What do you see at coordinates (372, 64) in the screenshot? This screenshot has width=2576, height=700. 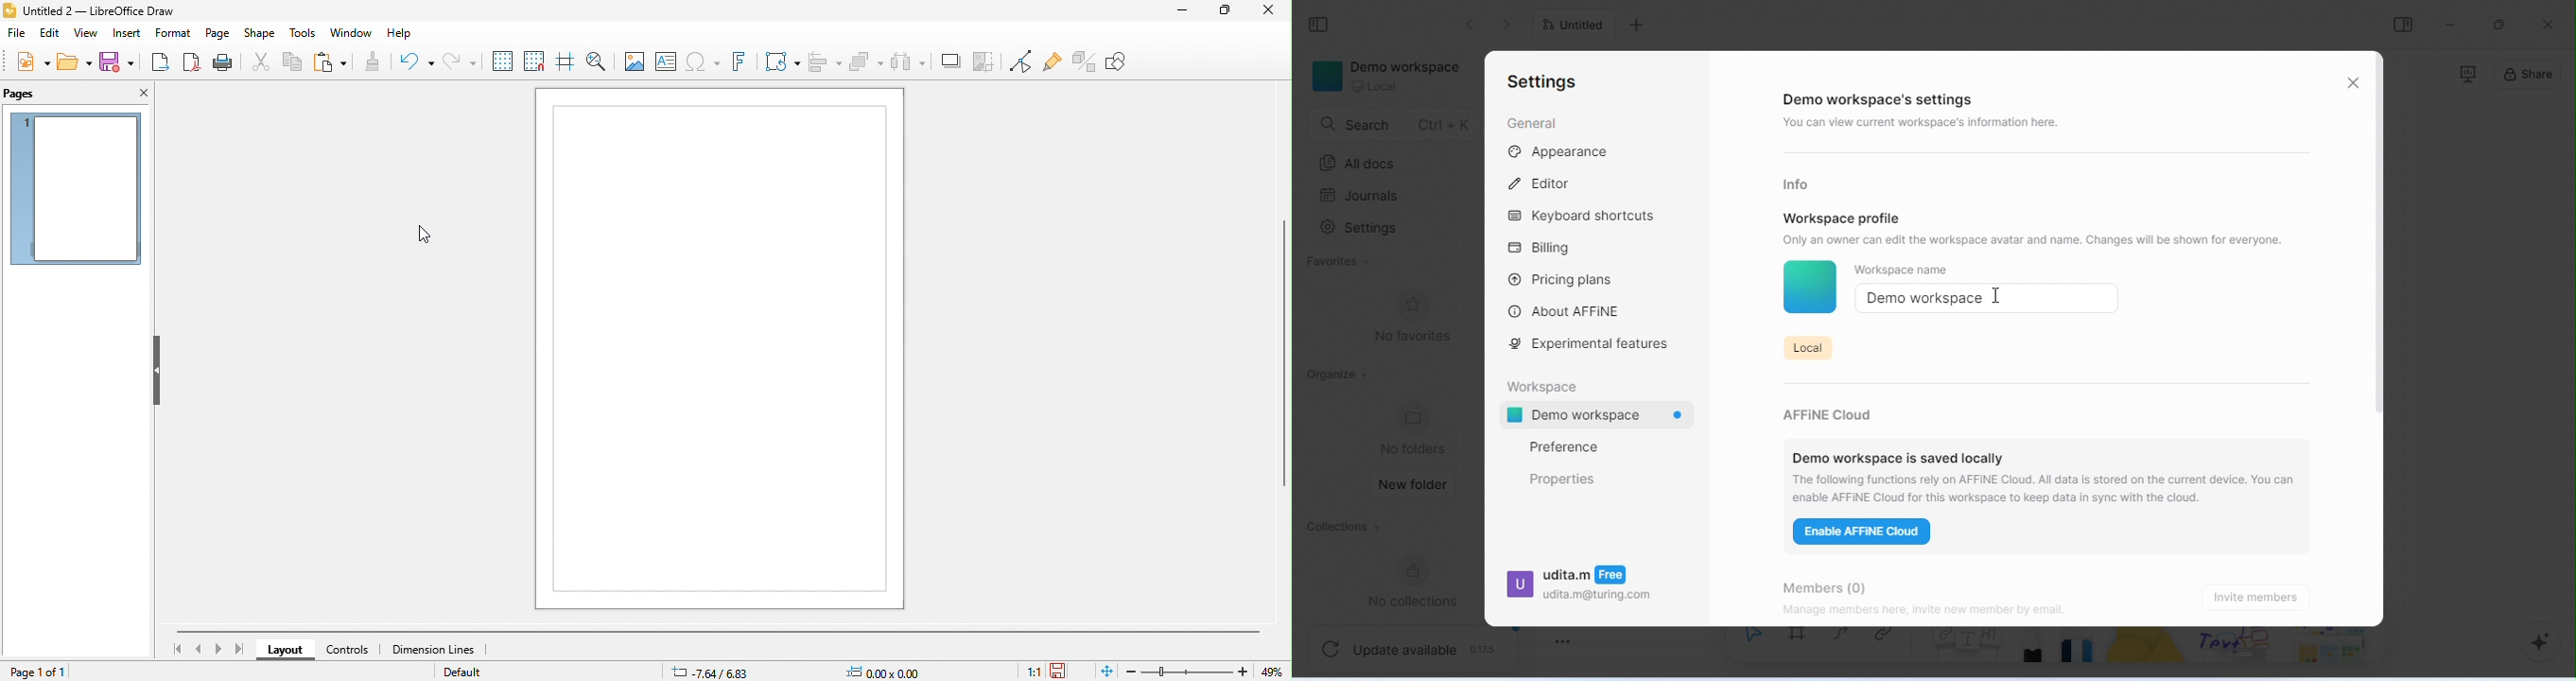 I see `clone` at bounding box center [372, 64].